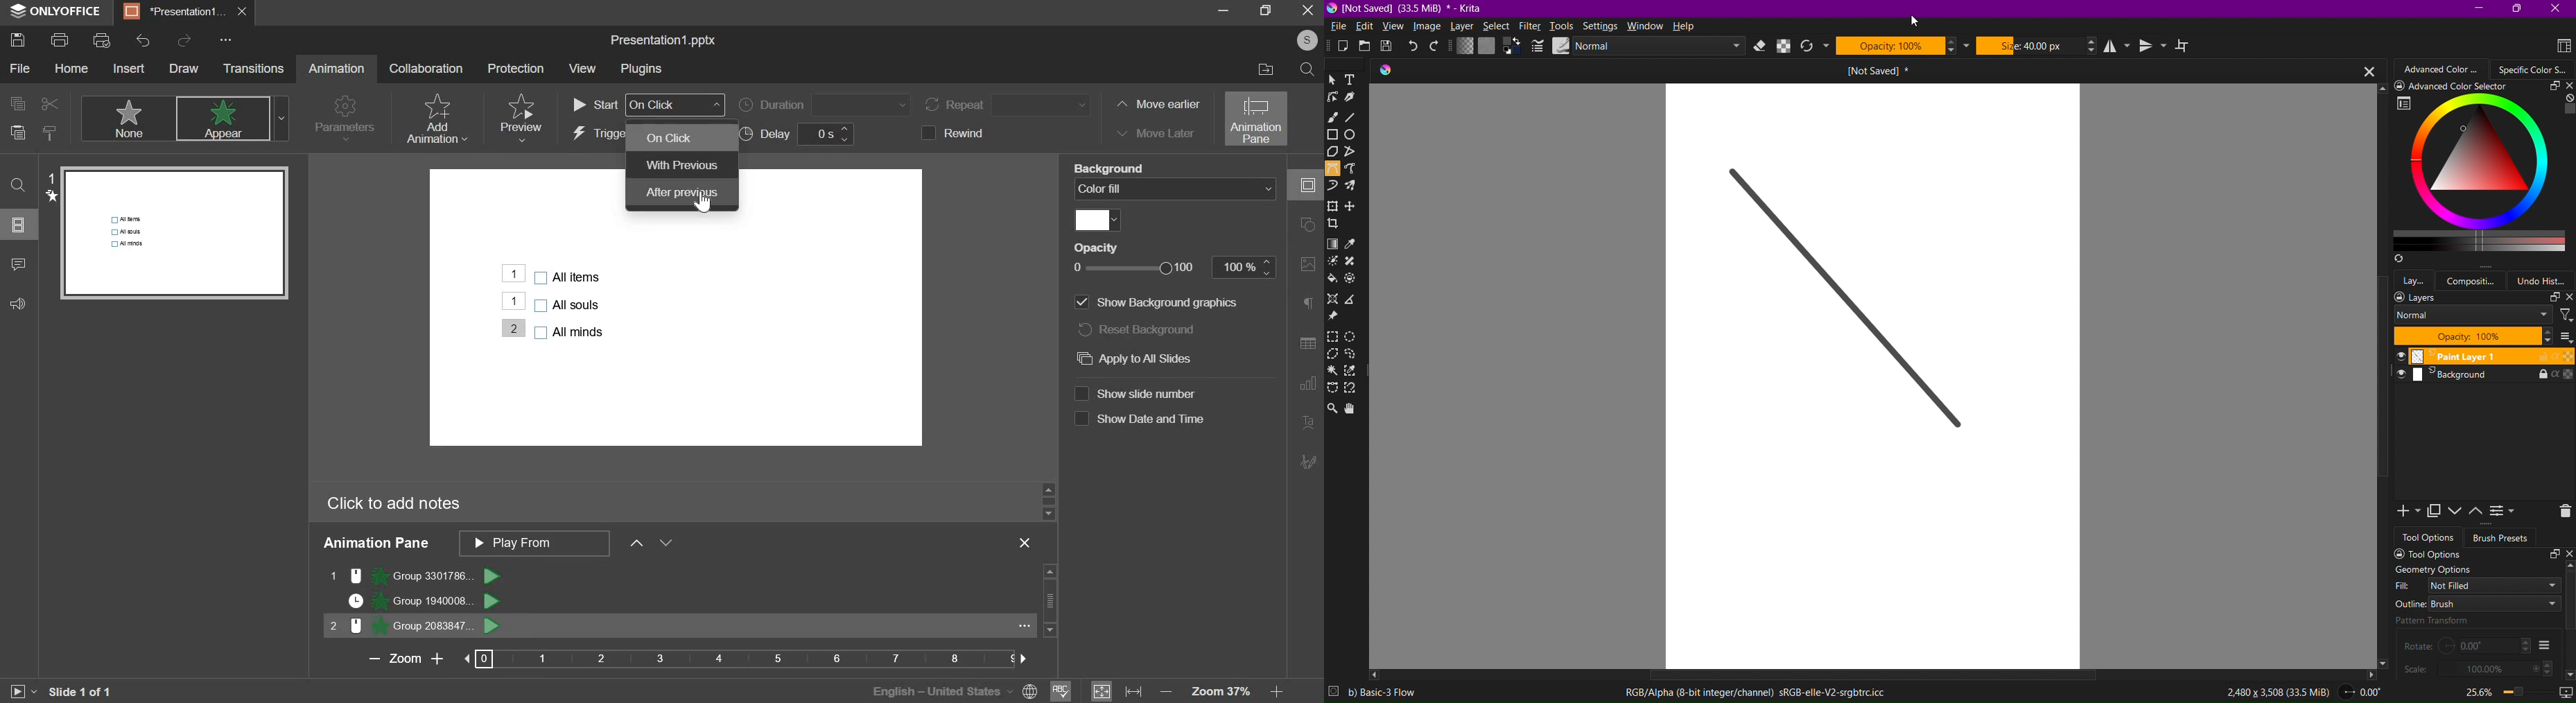 Image resolution: width=2576 pixels, height=728 pixels. I want to click on save, so click(17, 40).